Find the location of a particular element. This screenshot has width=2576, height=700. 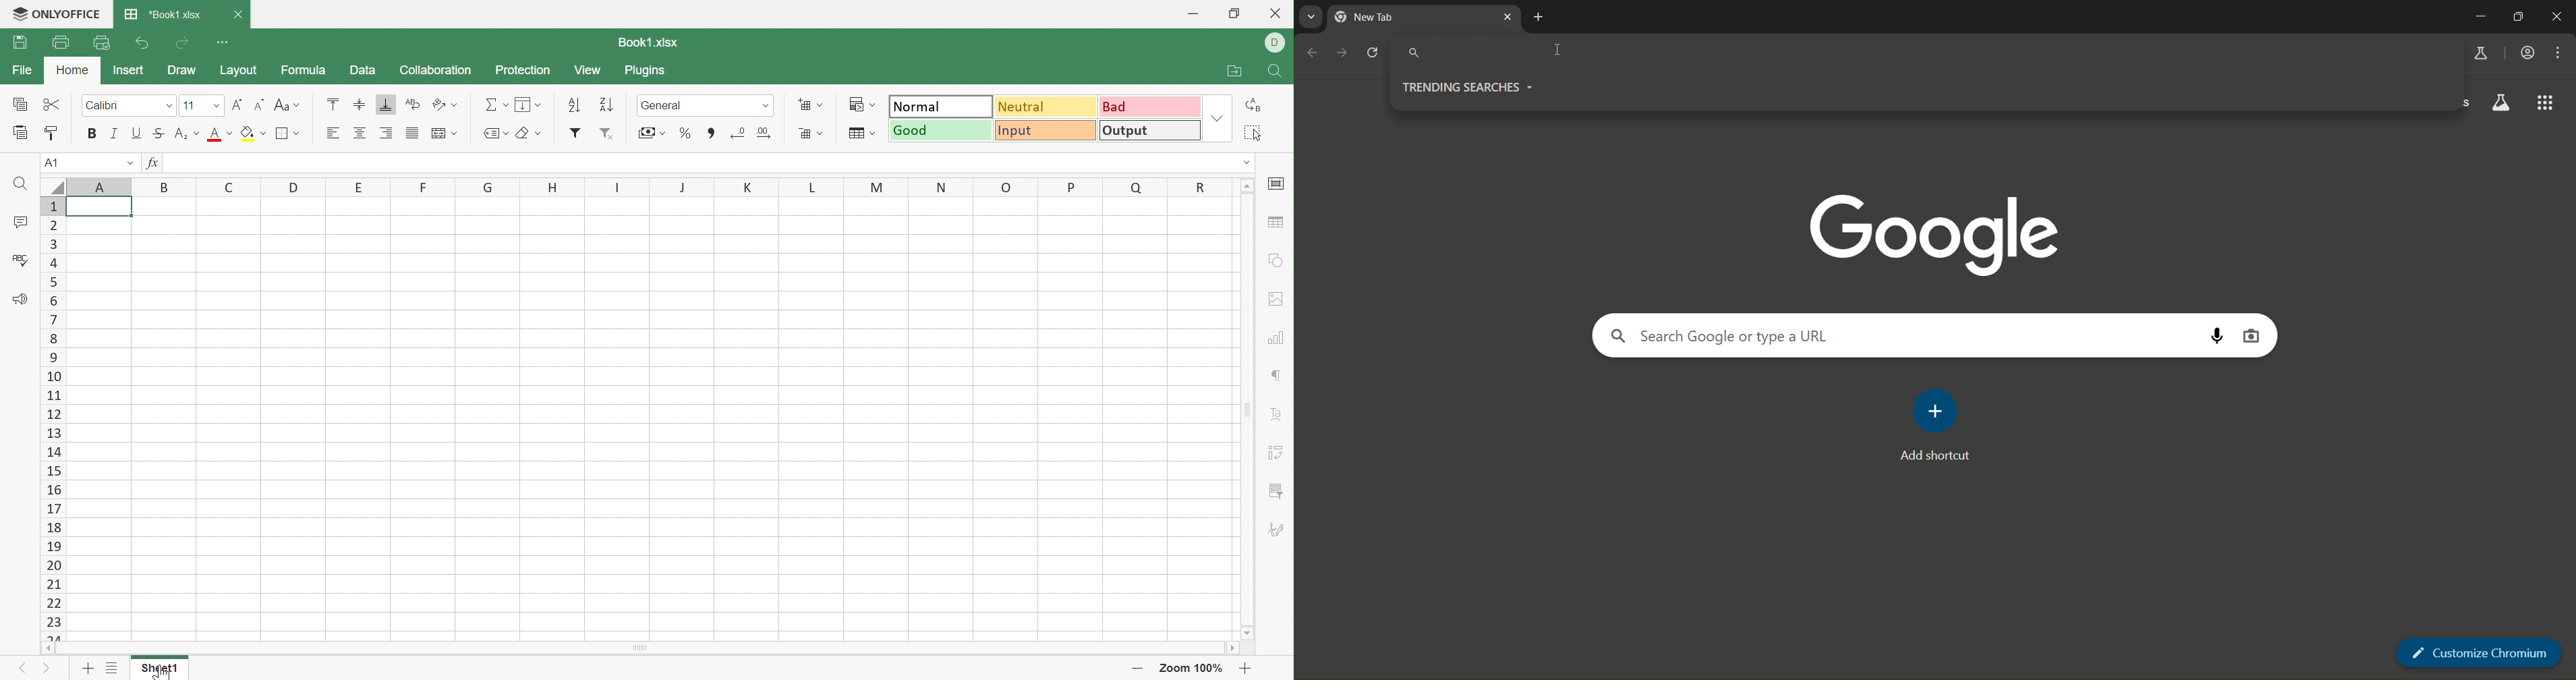

Strikethrough is located at coordinates (158, 132).